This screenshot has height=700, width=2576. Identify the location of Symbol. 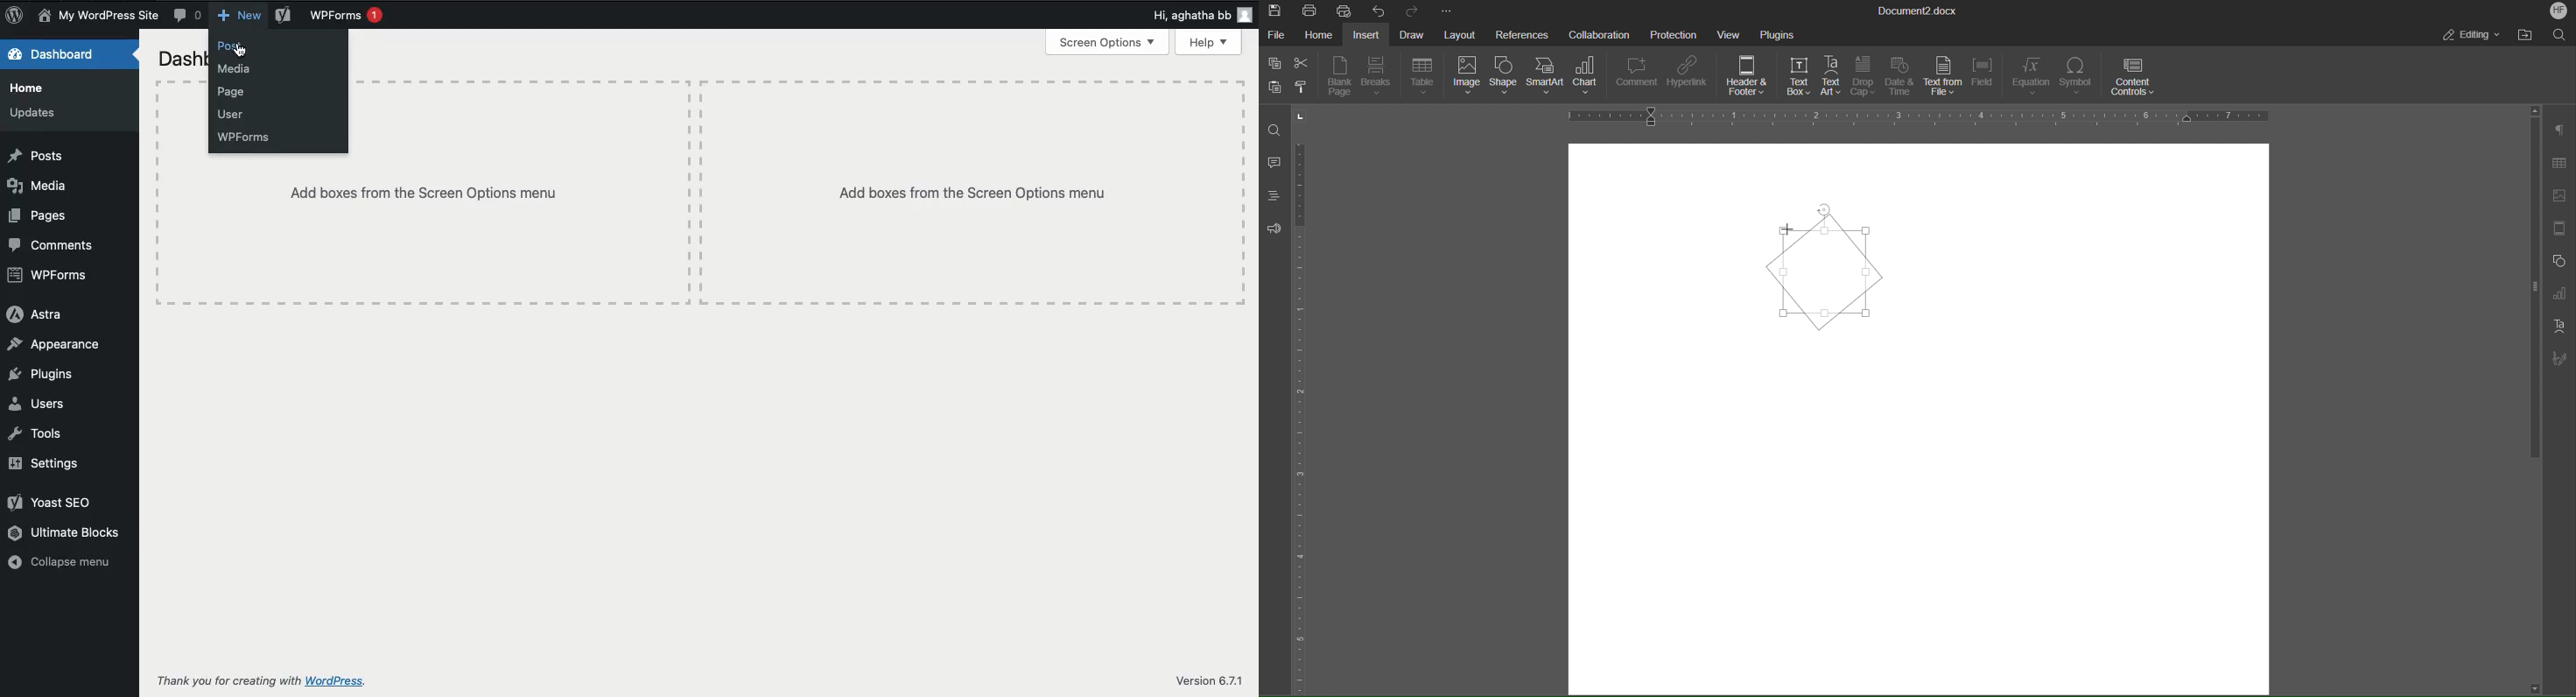
(2078, 77).